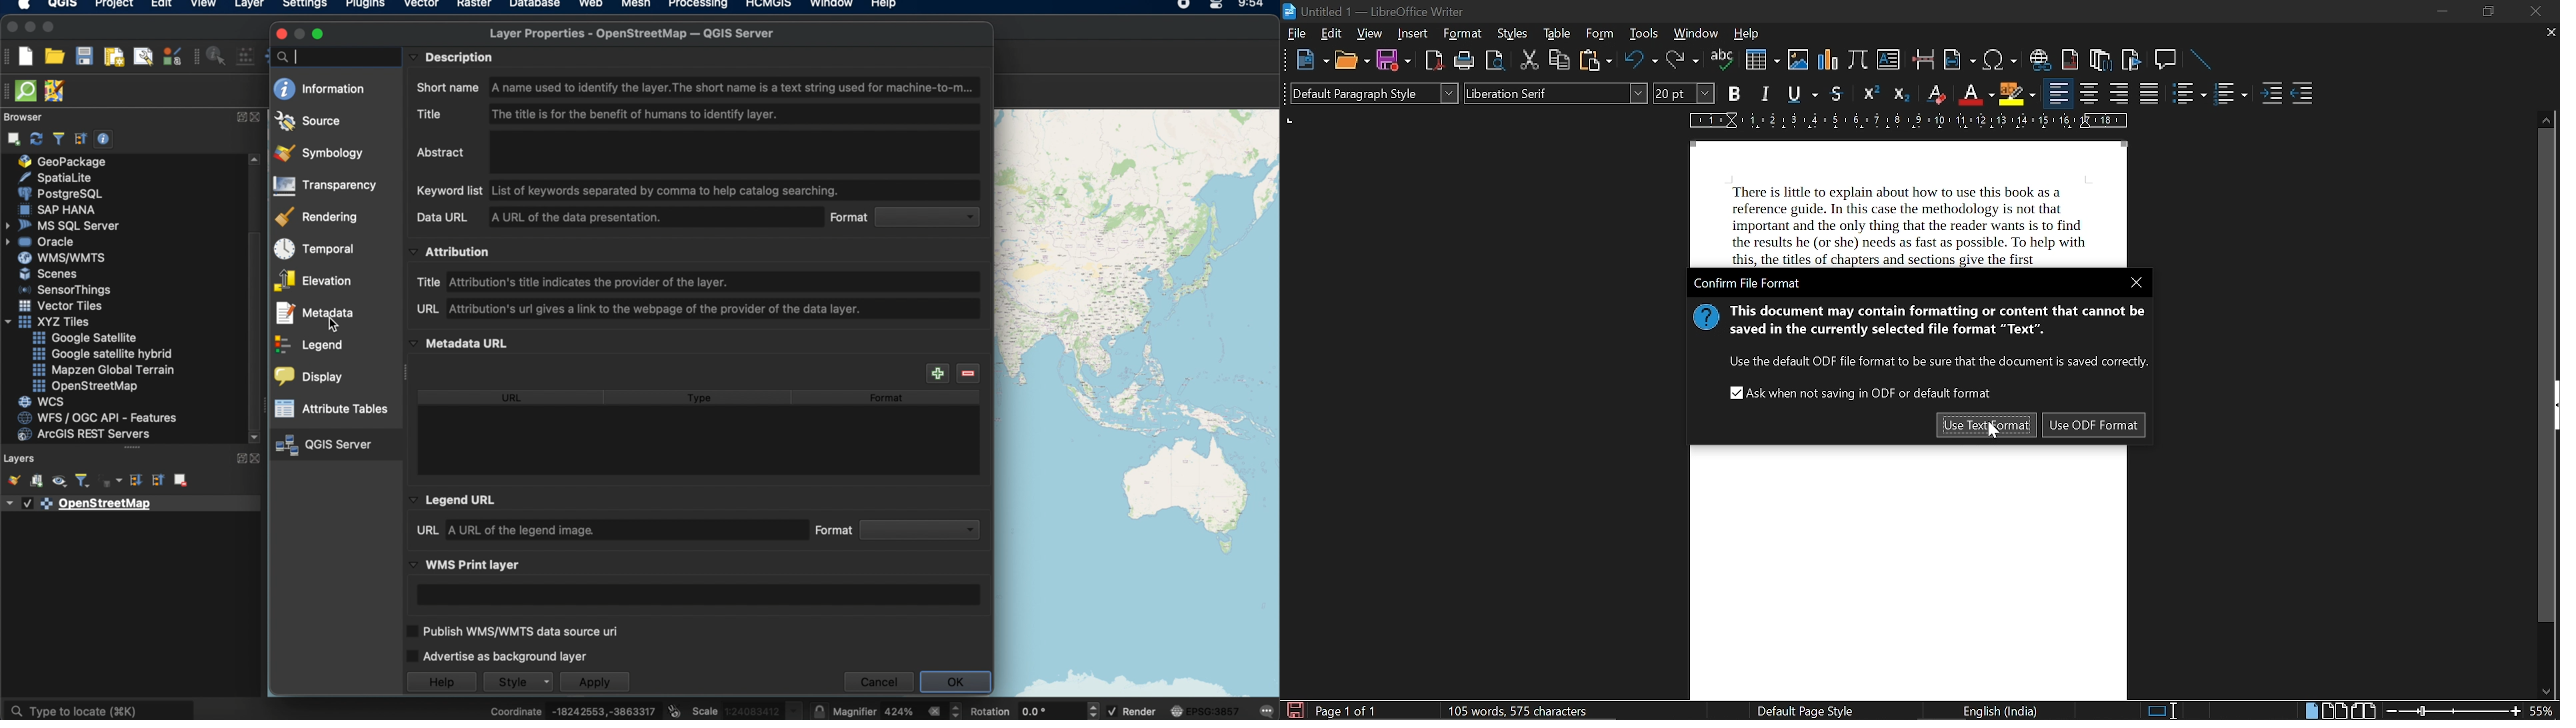  I want to click on sap hana, so click(61, 210).